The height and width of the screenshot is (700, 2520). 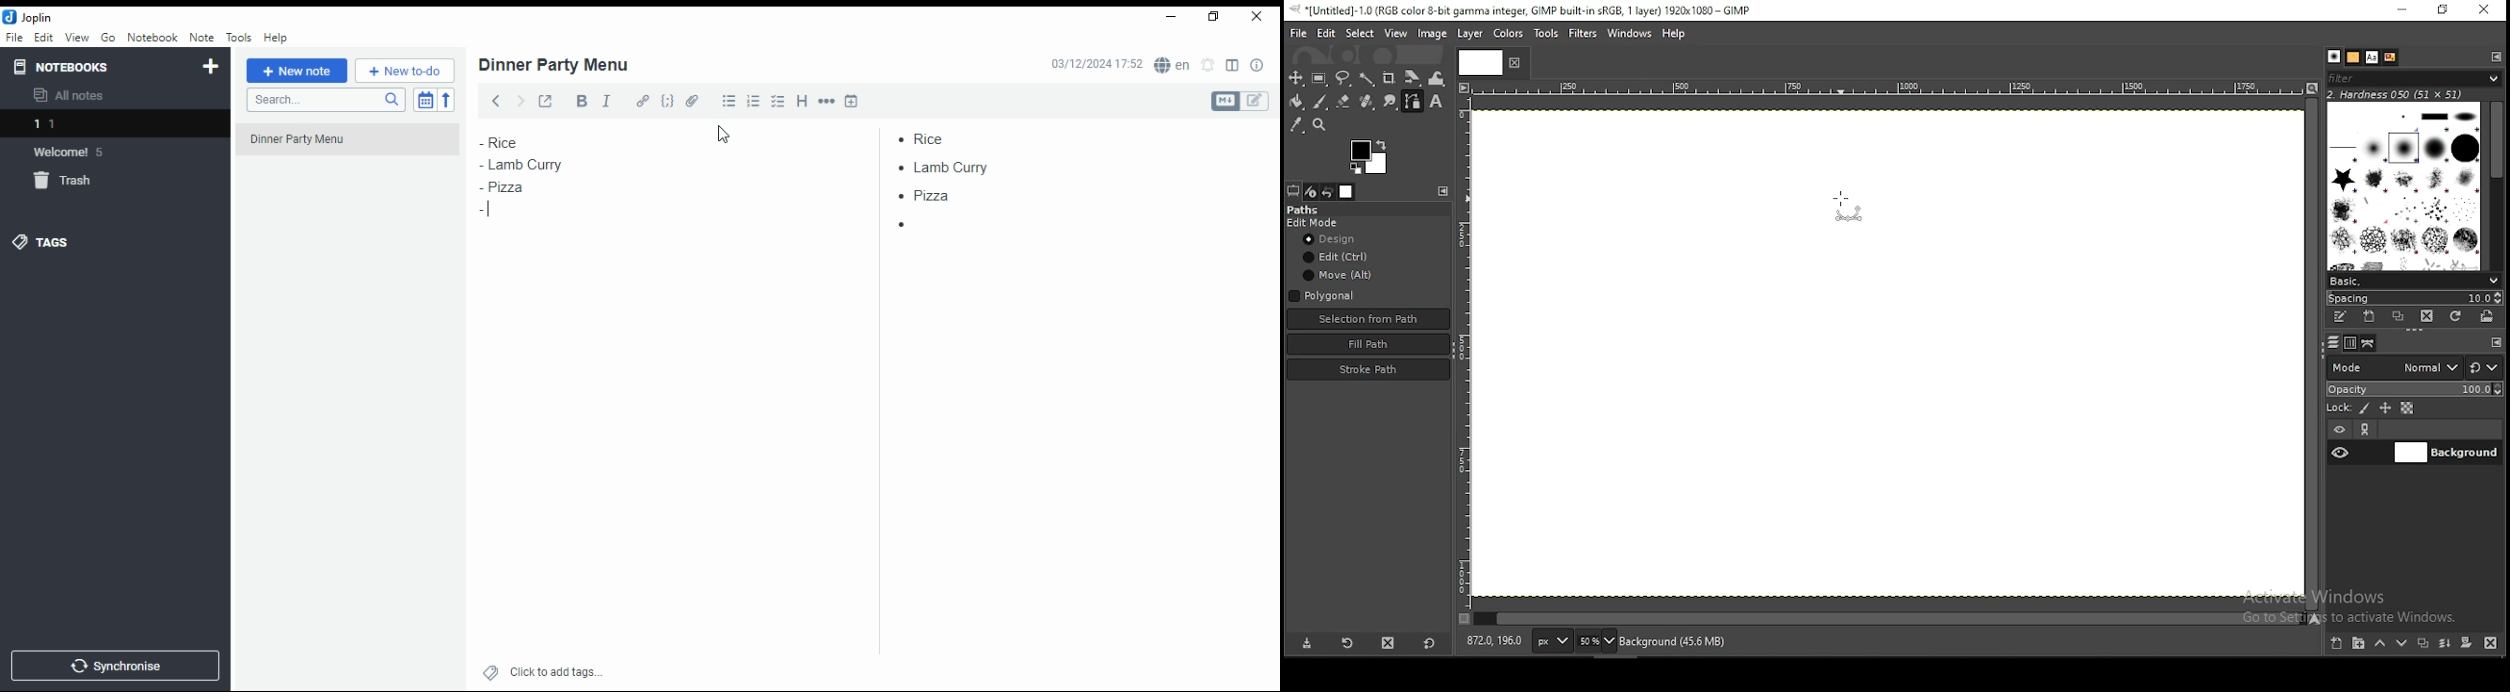 I want to click on lock pixels, so click(x=2365, y=408).